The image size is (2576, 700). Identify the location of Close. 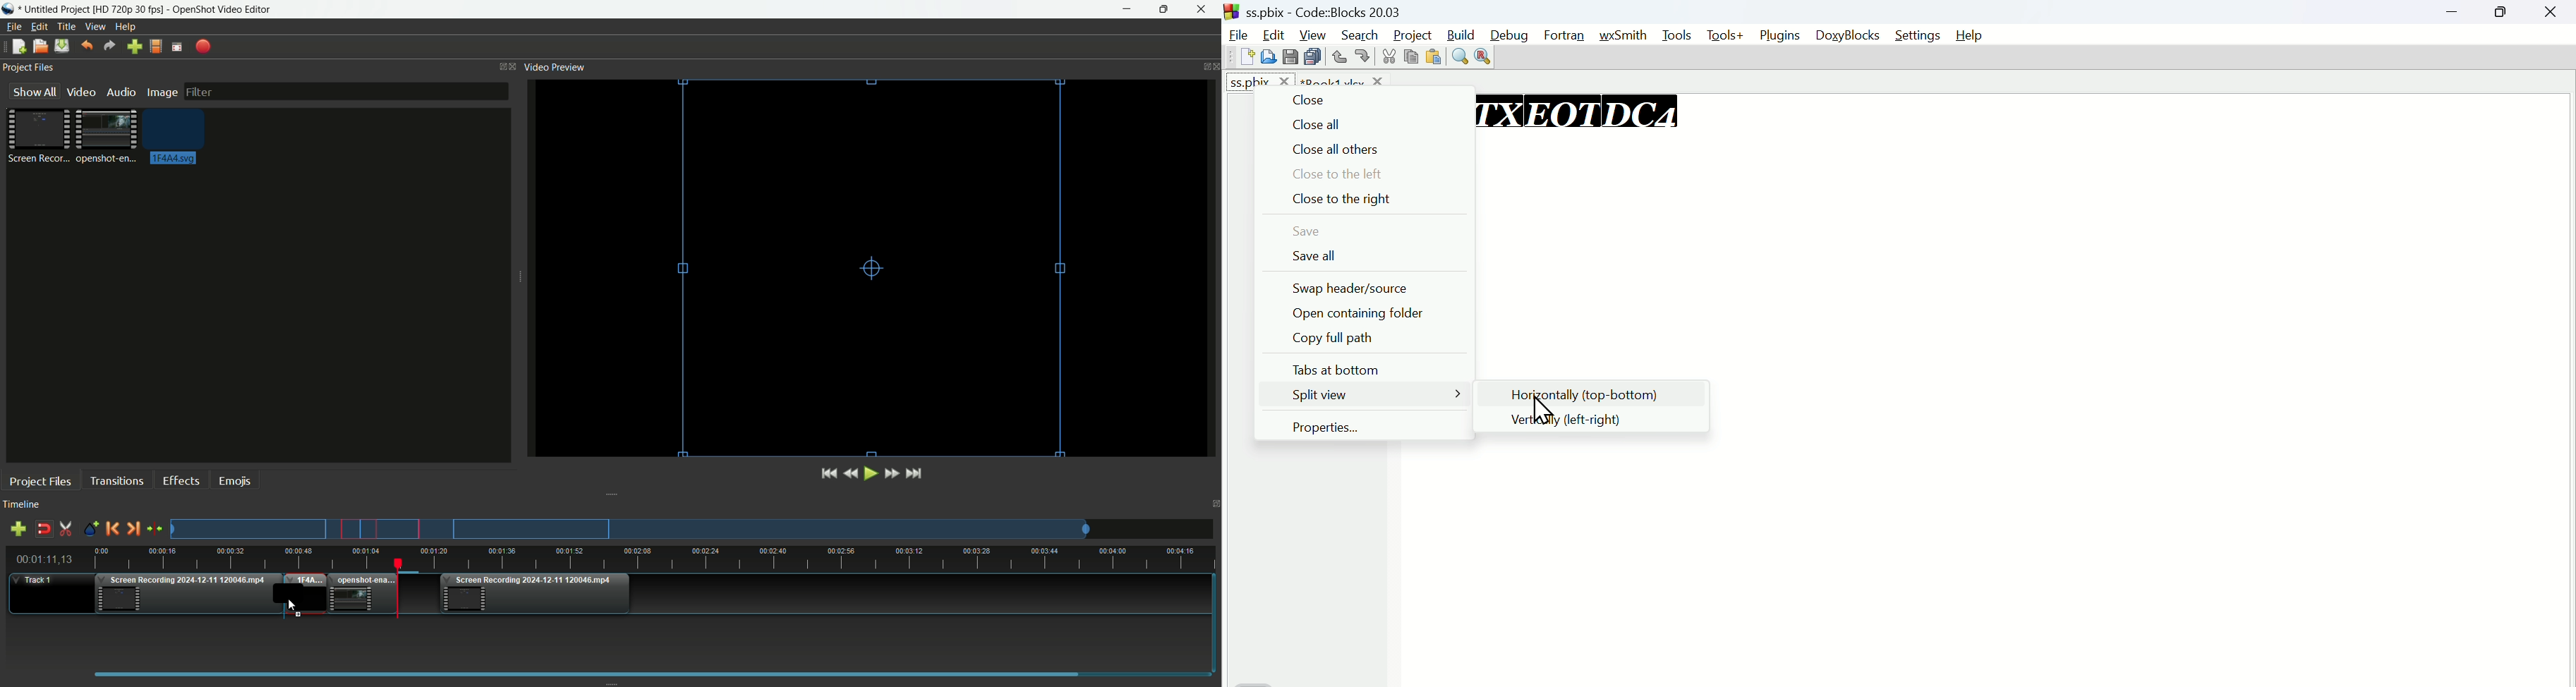
(1357, 99).